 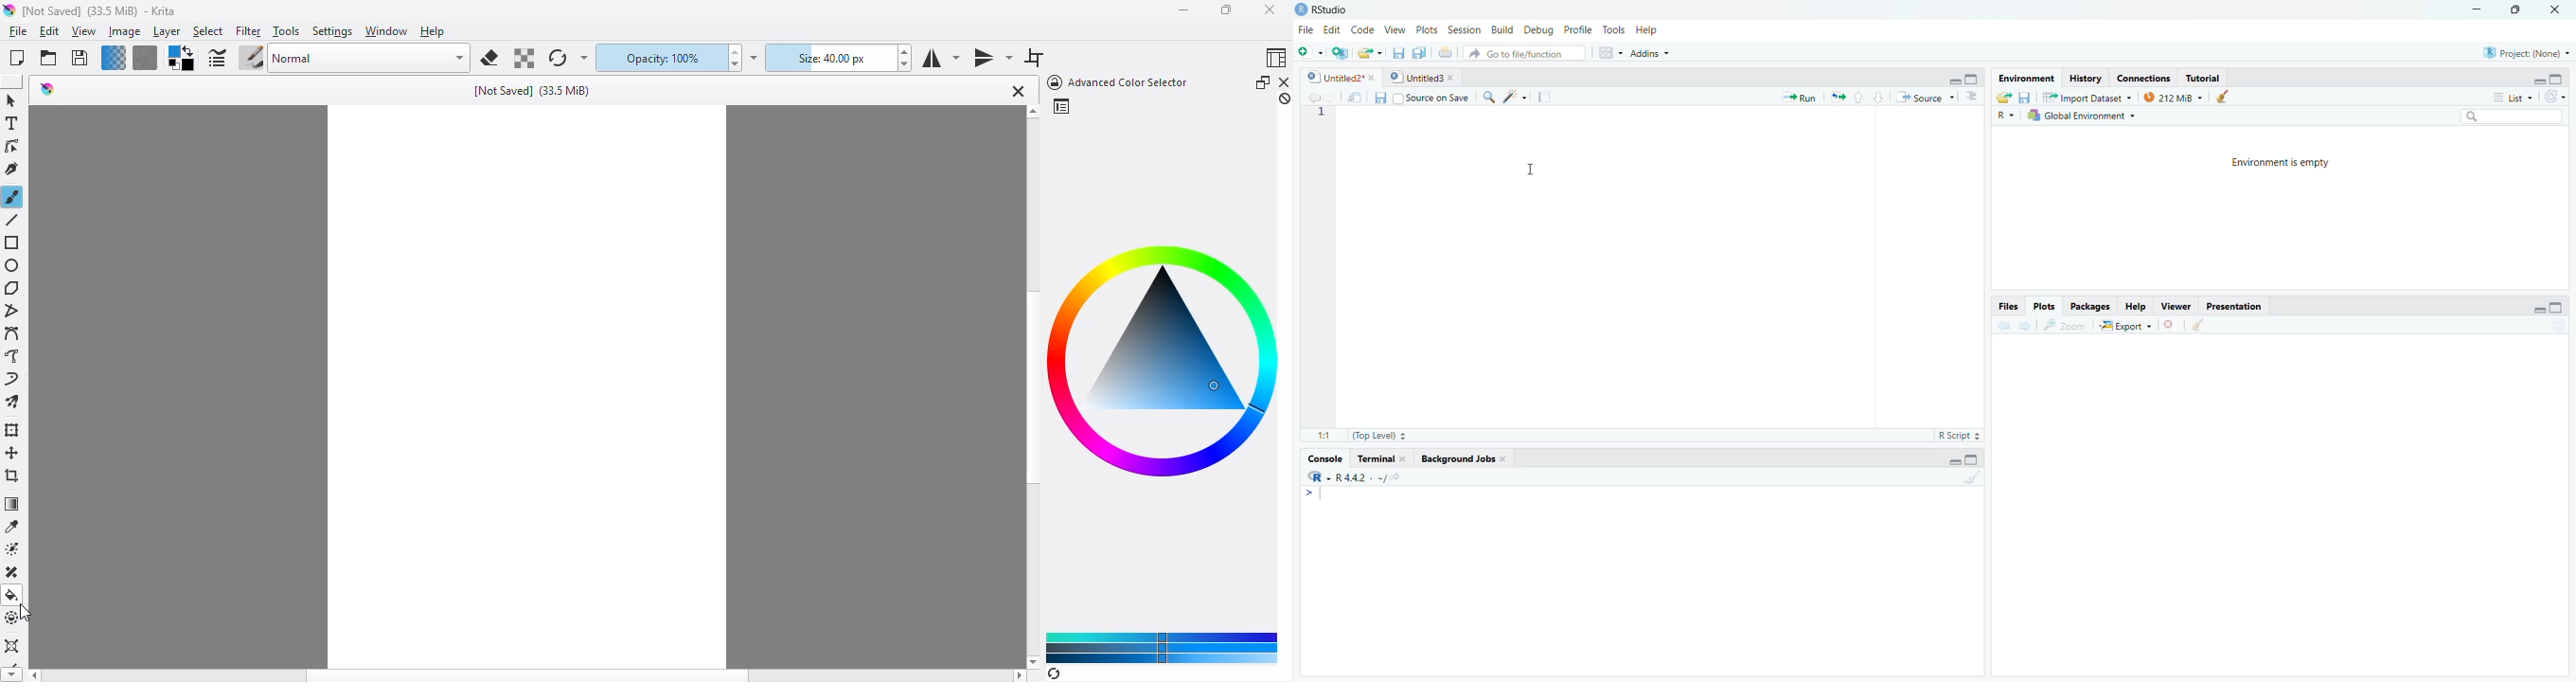 I want to click on choose workspace, so click(x=1277, y=57).